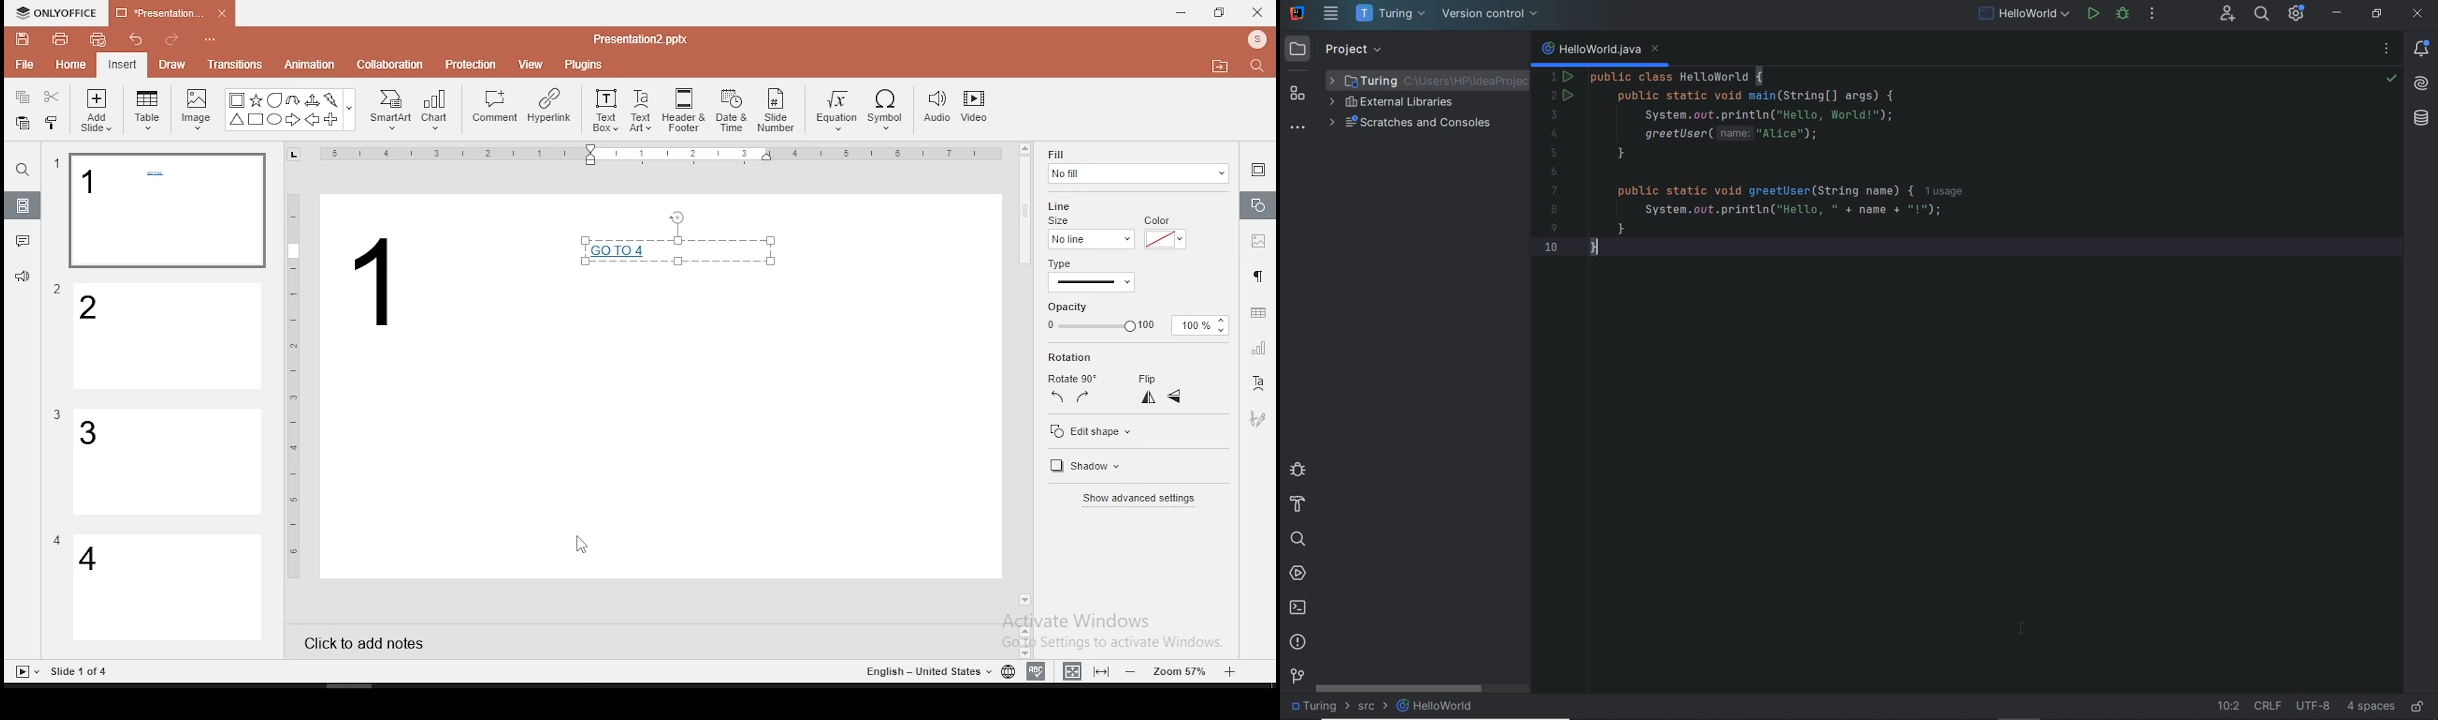  What do you see at coordinates (604, 108) in the screenshot?
I see `text box` at bounding box center [604, 108].